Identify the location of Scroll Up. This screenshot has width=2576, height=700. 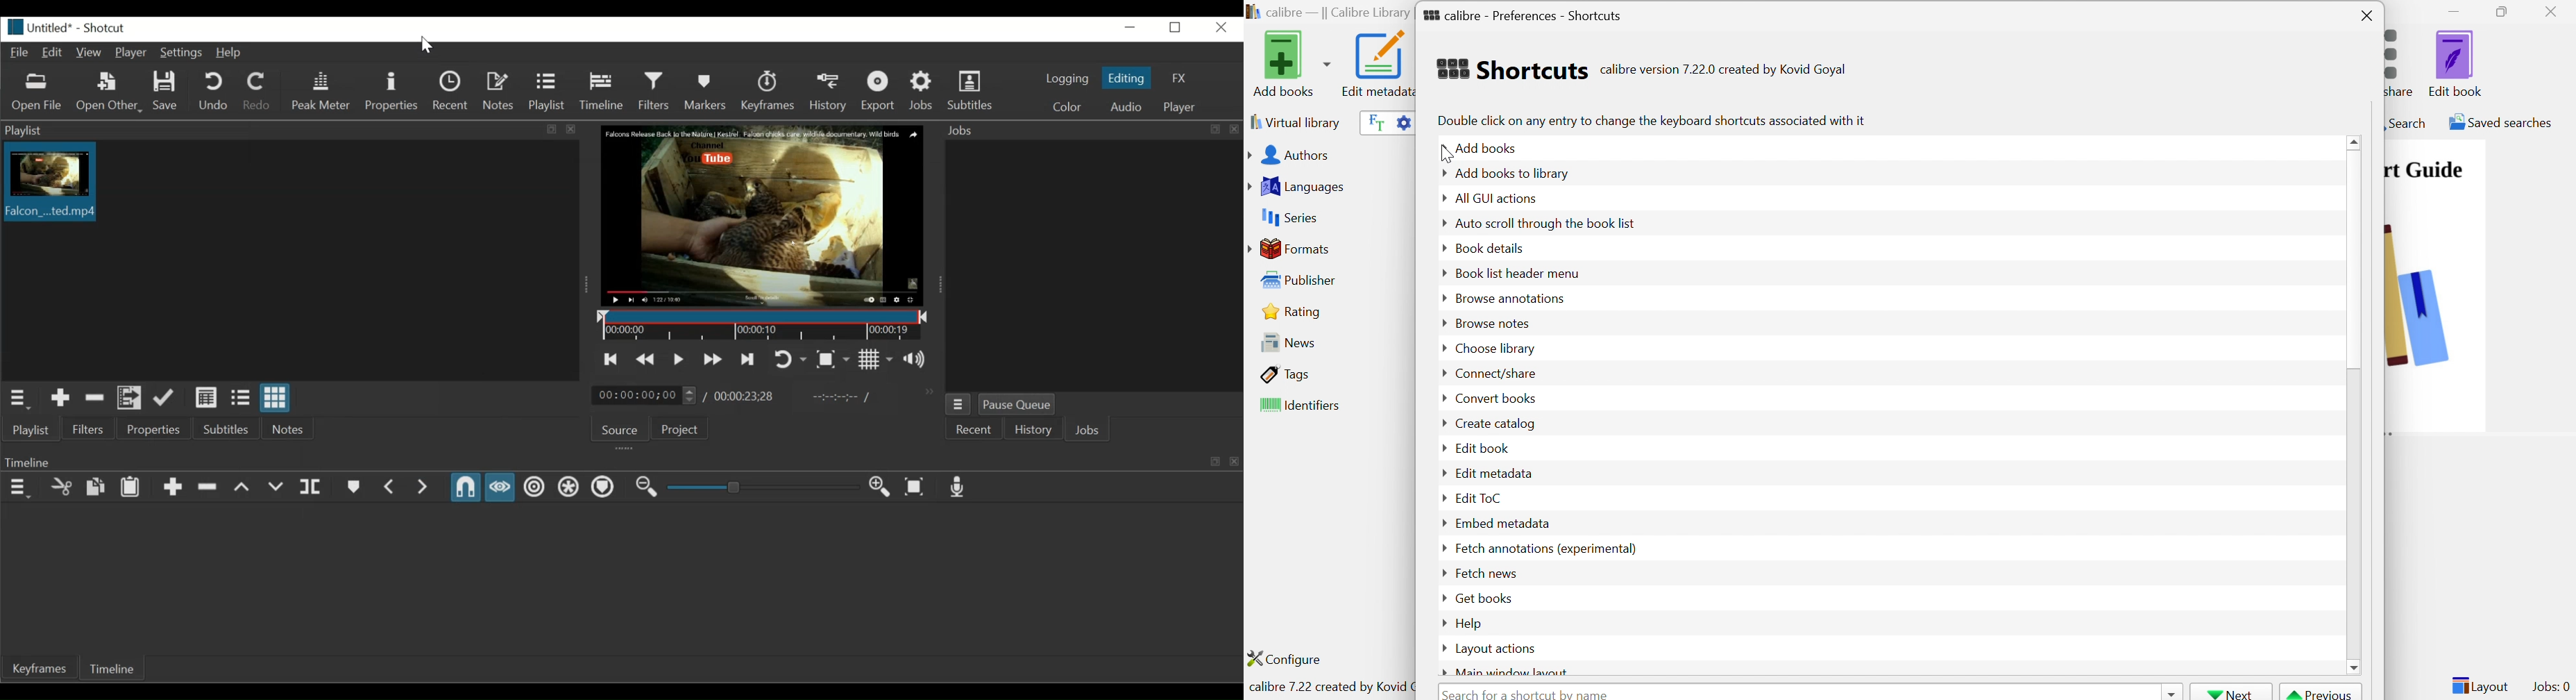
(2356, 141).